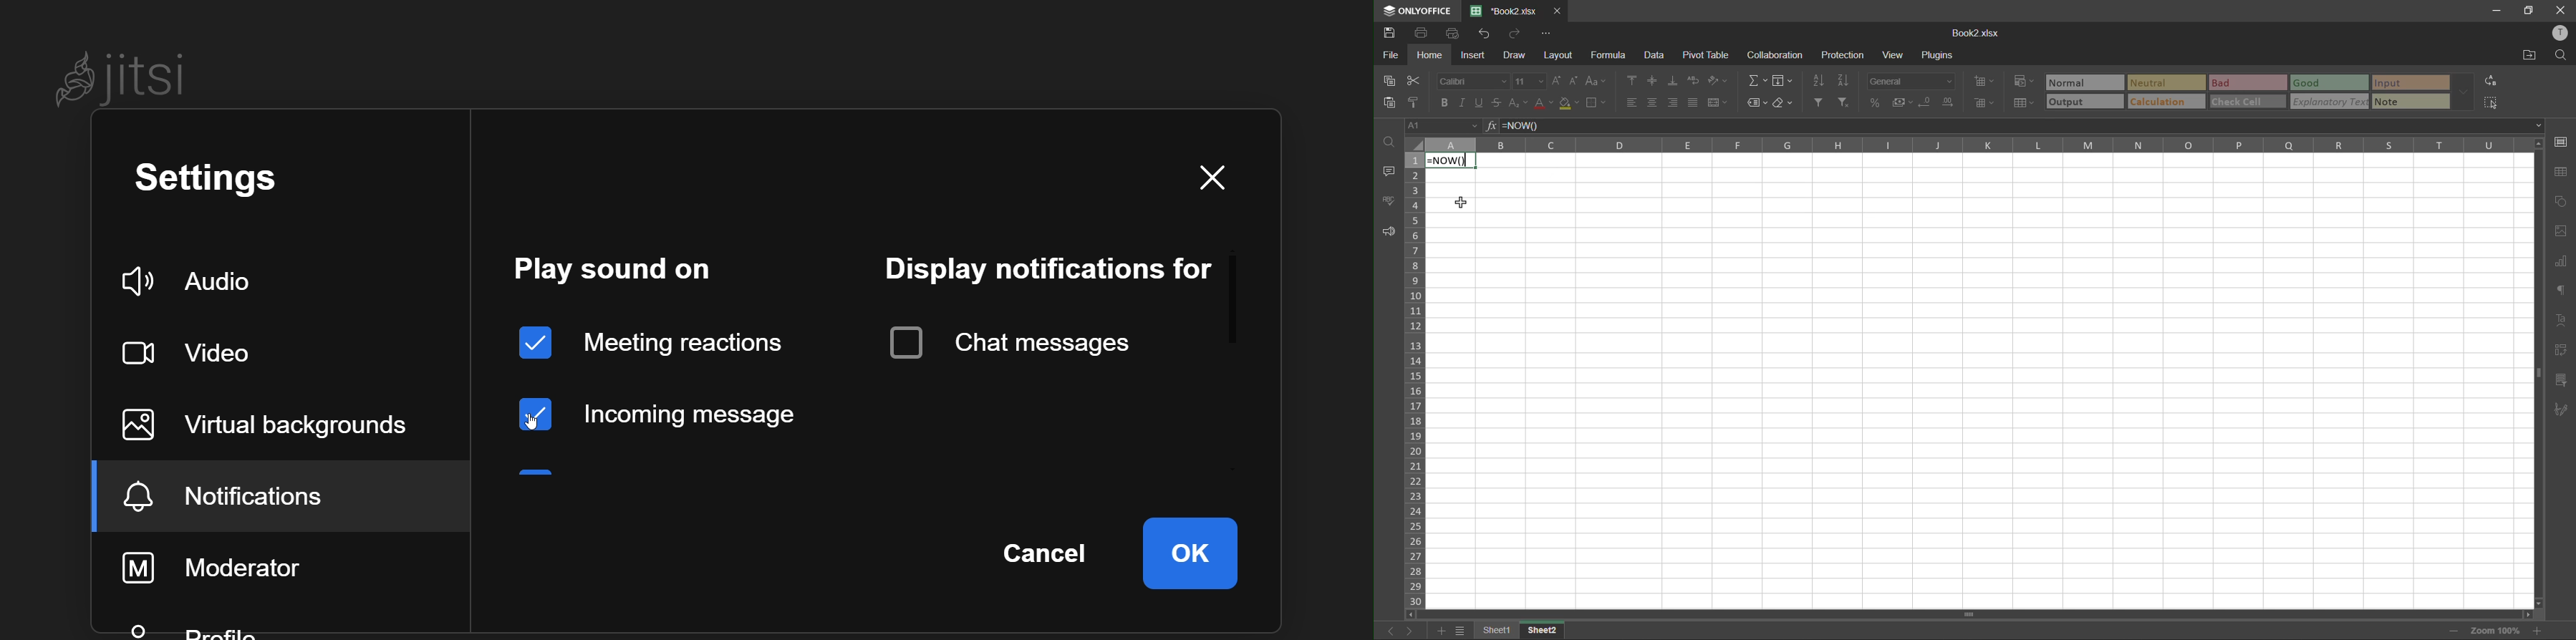 This screenshot has height=644, width=2576. Describe the element at coordinates (1966, 144) in the screenshot. I see `column names in alphabets` at that location.